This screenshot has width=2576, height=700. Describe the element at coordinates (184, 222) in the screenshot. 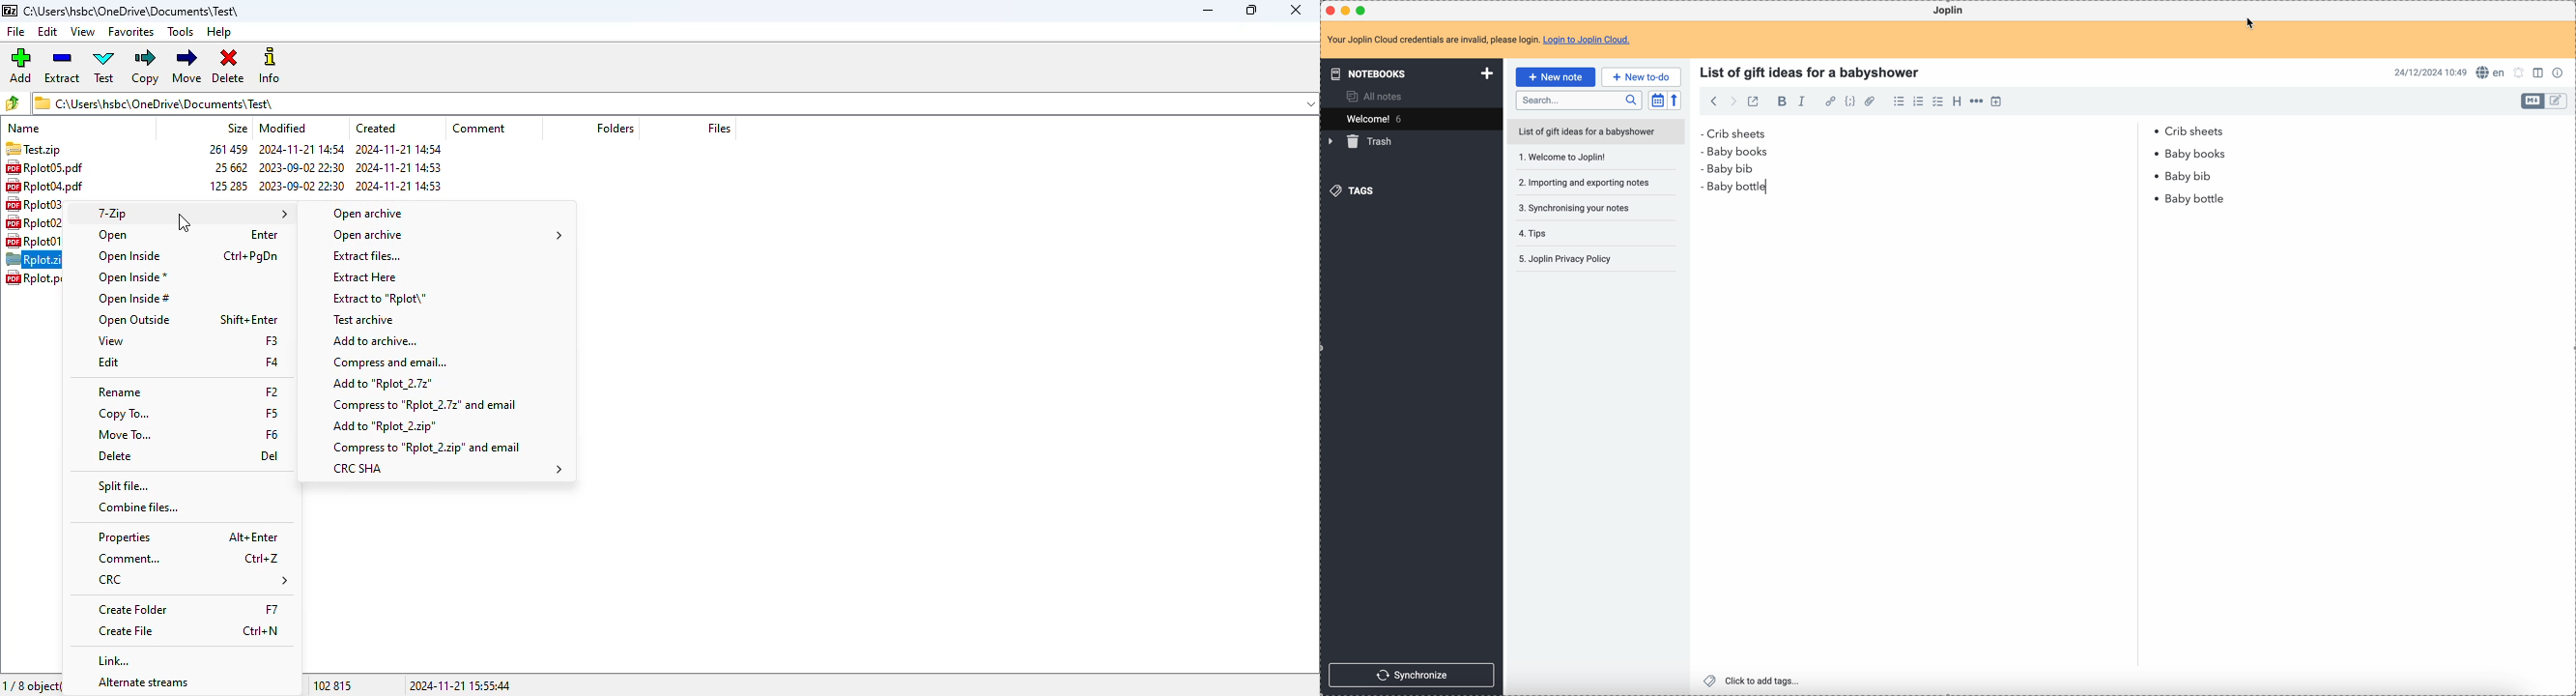

I see `cursor` at that location.